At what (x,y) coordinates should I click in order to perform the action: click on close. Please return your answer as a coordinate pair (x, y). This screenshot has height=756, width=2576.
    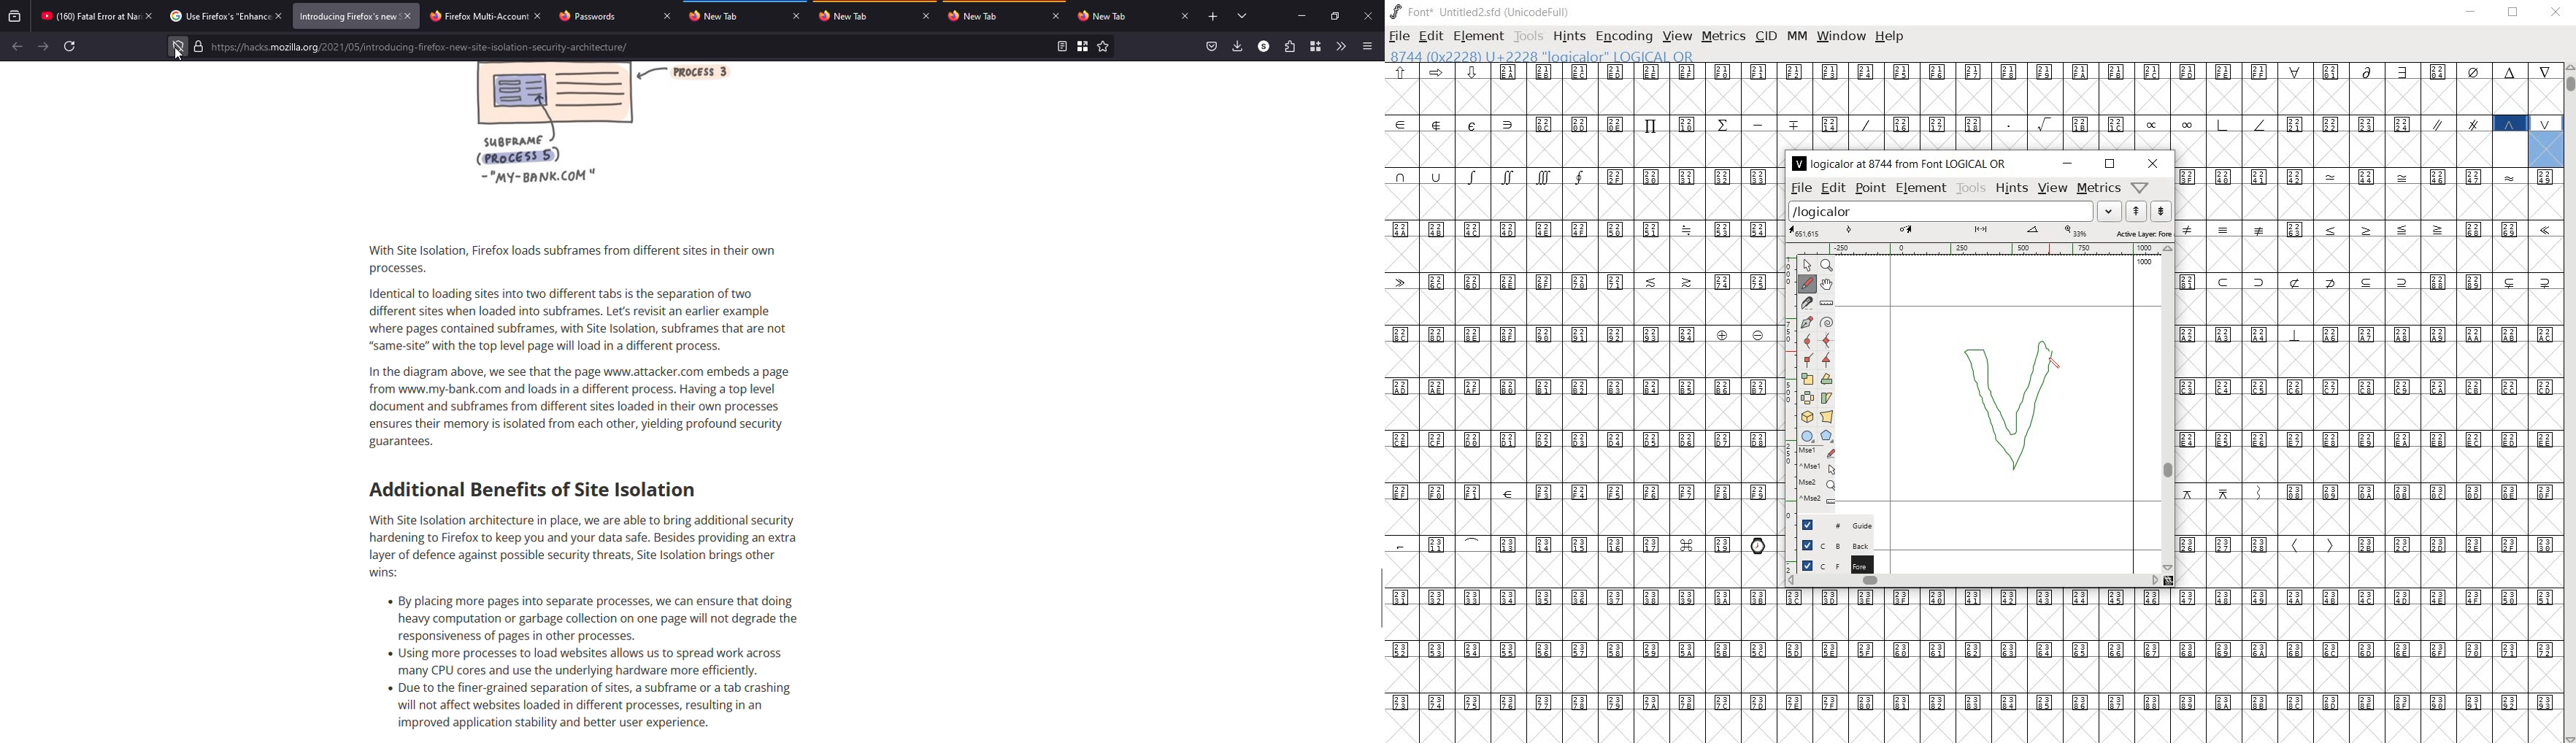
    Looking at the image, I should click on (1186, 16).